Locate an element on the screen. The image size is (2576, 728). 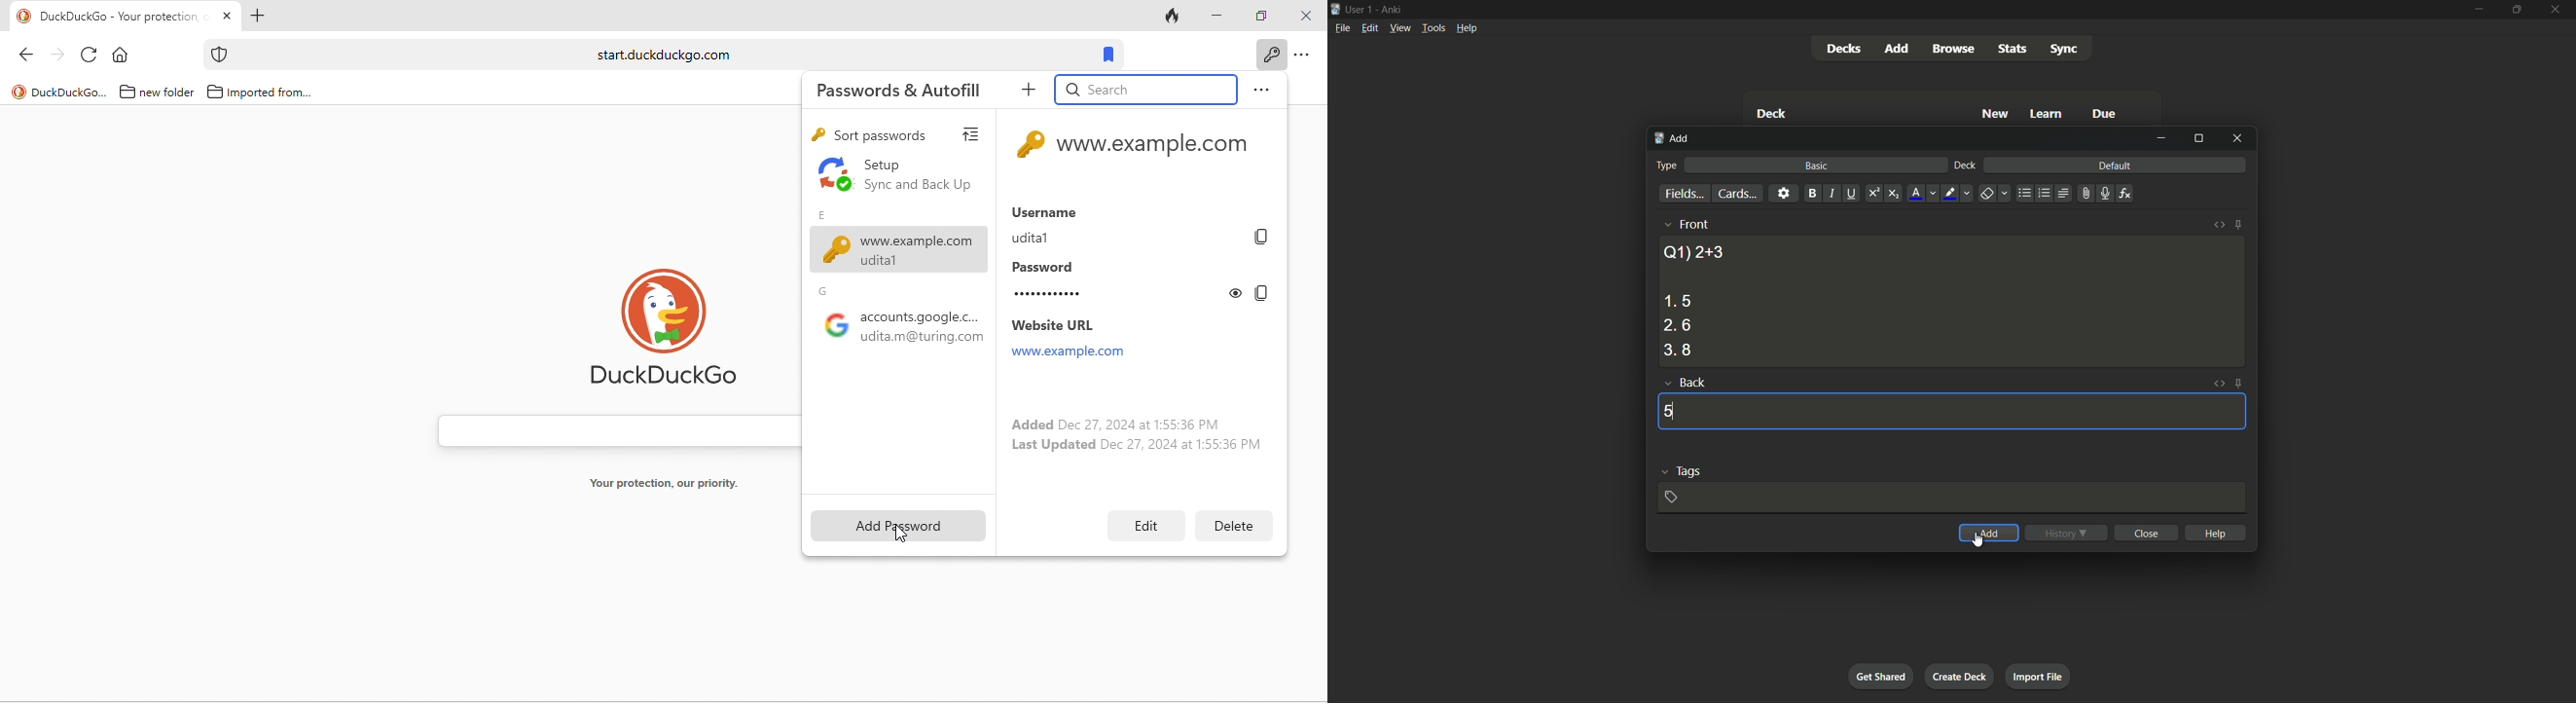
add tag is located at coordinates (1670, 497).